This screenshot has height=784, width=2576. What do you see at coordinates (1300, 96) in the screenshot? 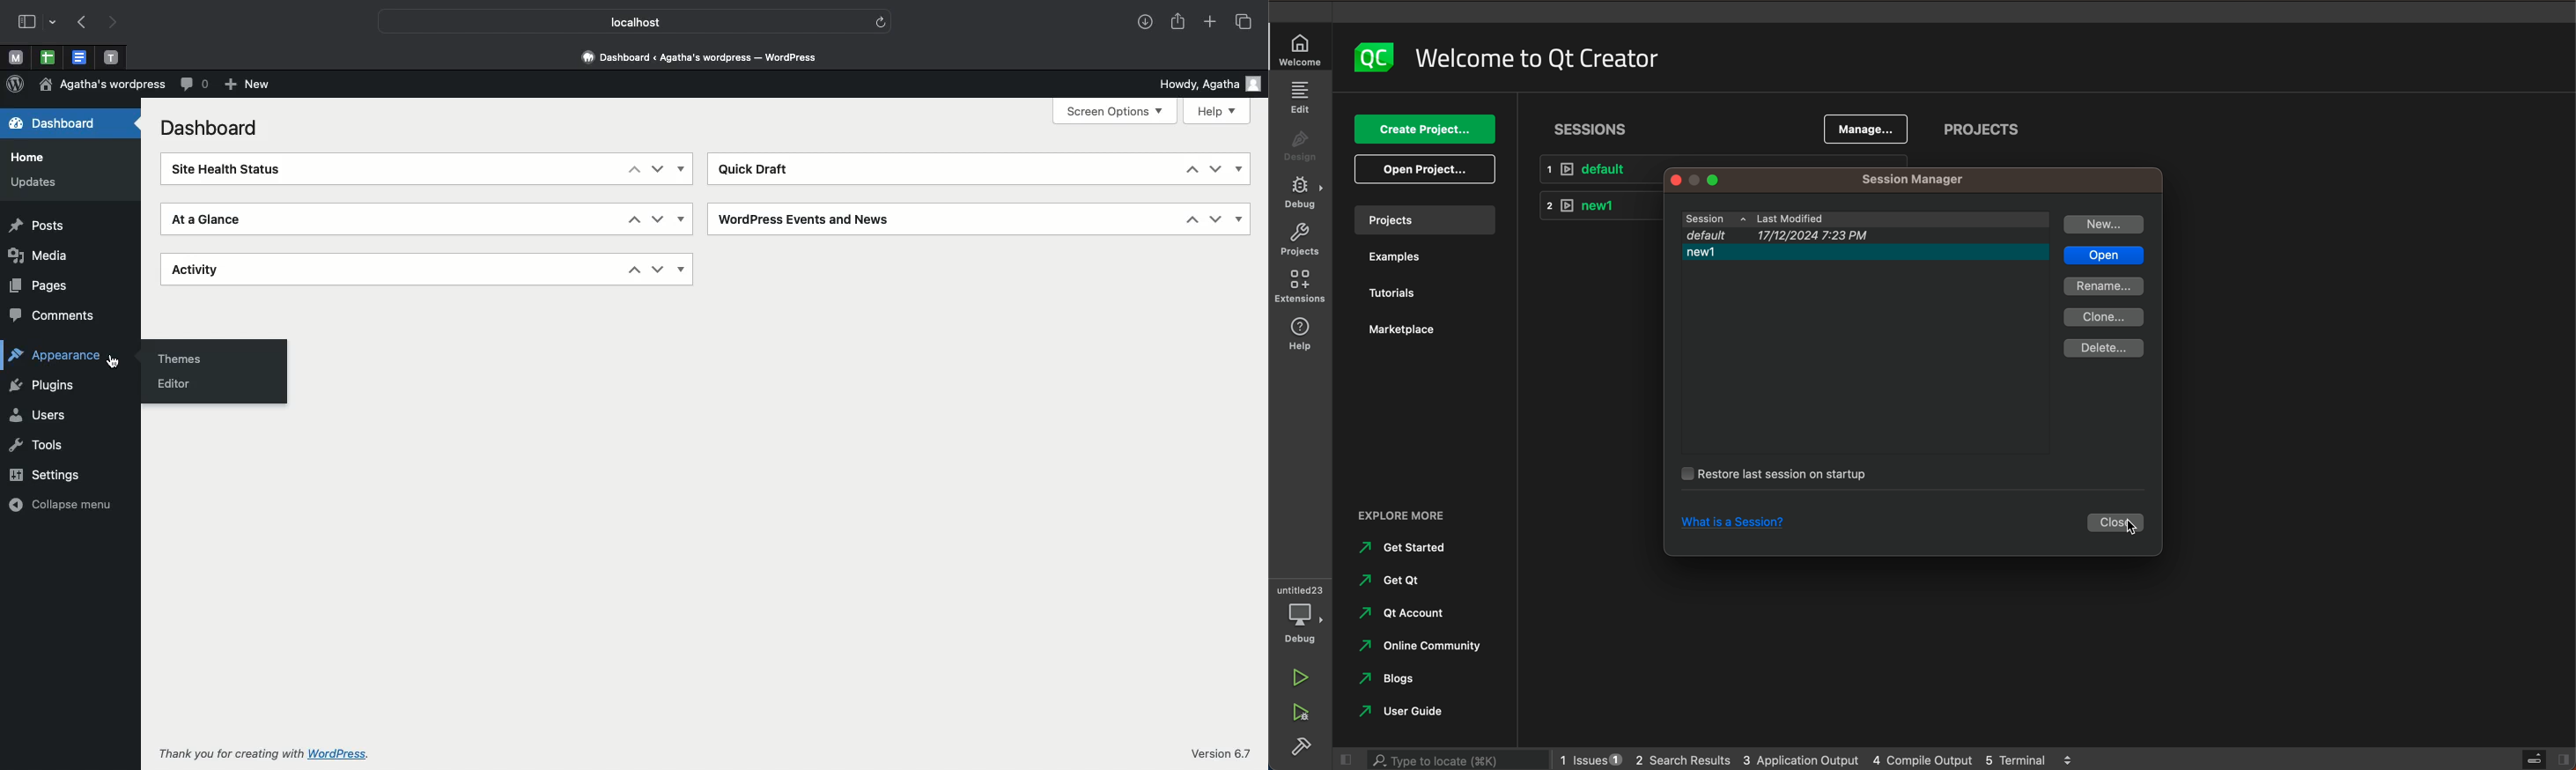
I see `edit` at bounding box center [1300, 96].